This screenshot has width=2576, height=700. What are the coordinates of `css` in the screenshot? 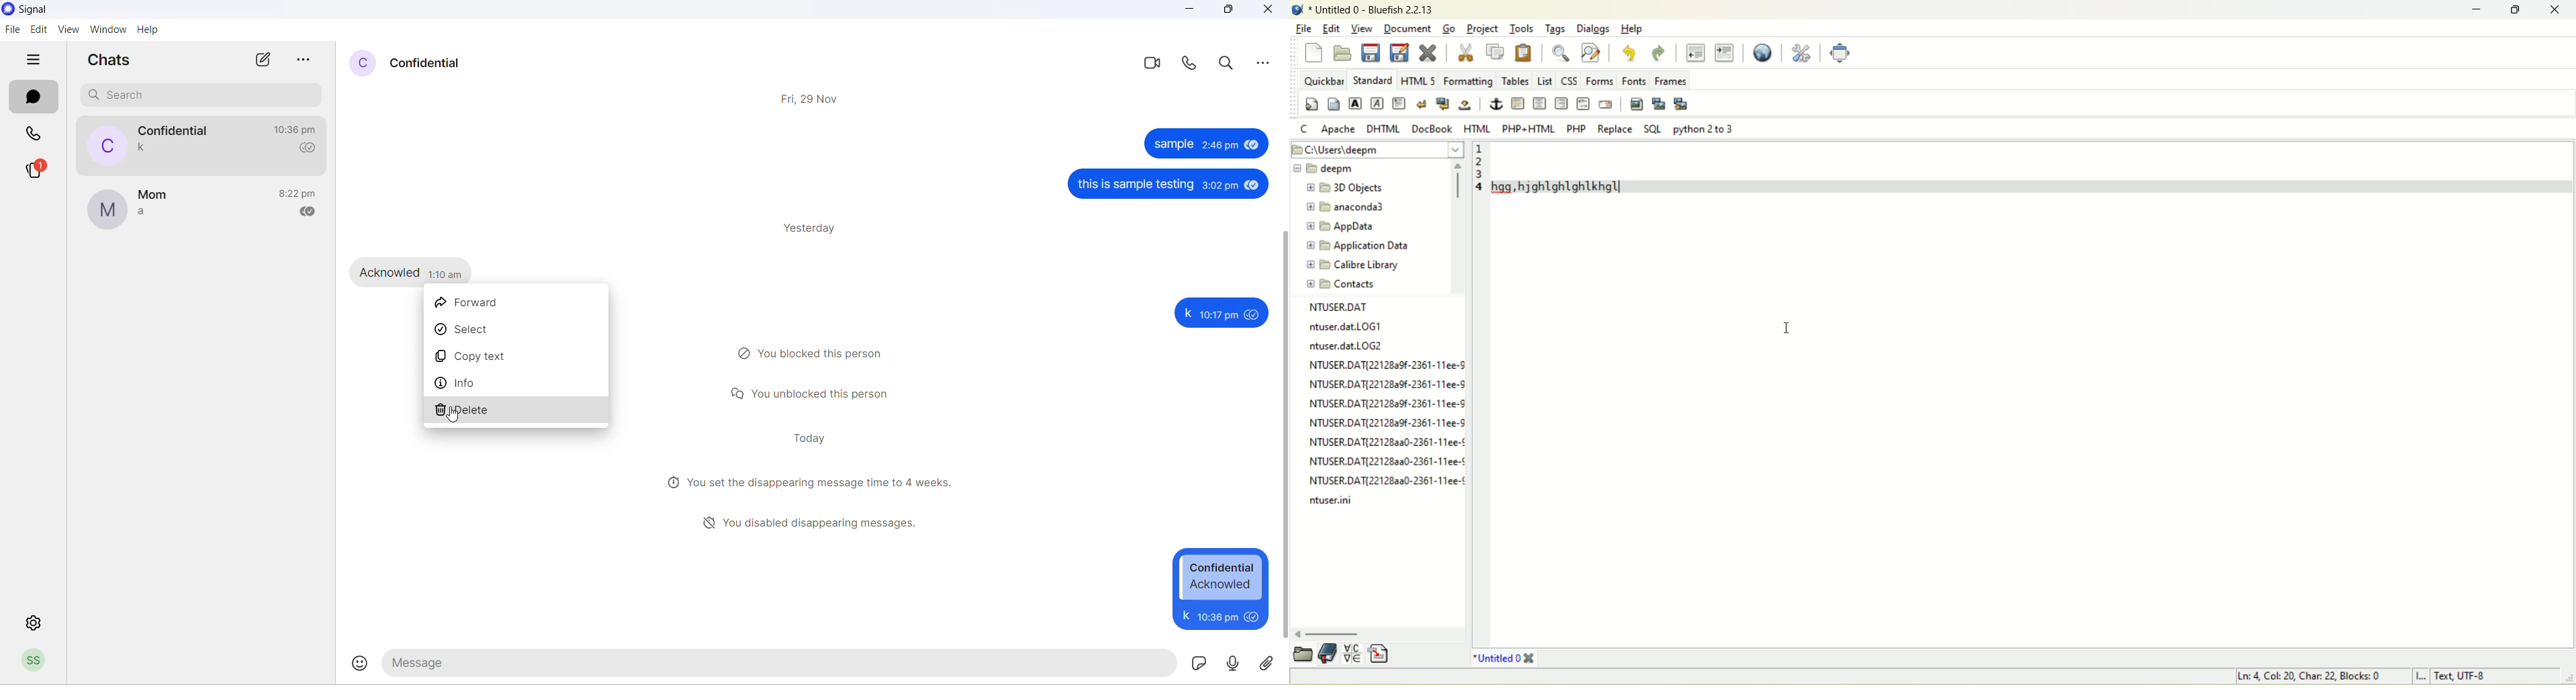 It's located at (1569, 82).